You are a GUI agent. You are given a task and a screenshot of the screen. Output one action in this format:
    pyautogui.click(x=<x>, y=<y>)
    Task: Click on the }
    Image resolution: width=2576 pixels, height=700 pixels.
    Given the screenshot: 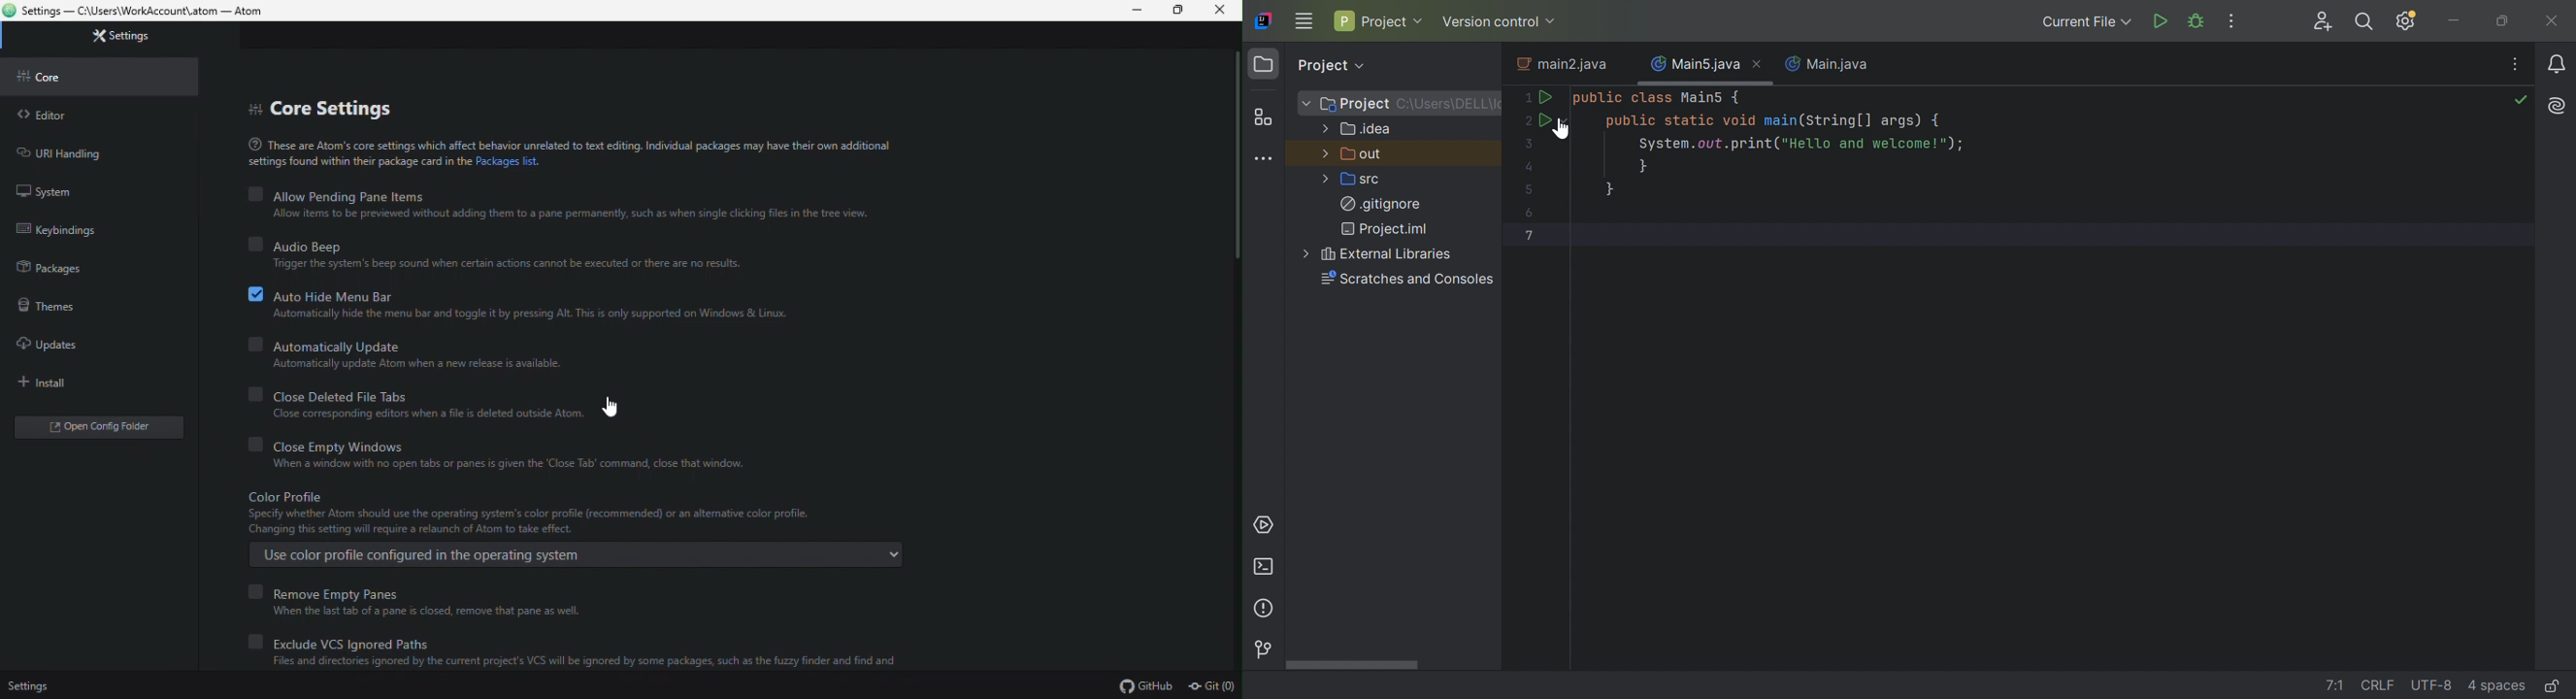 What is the action you would take?
    pyautogui.click(x=1645, y=166)
    